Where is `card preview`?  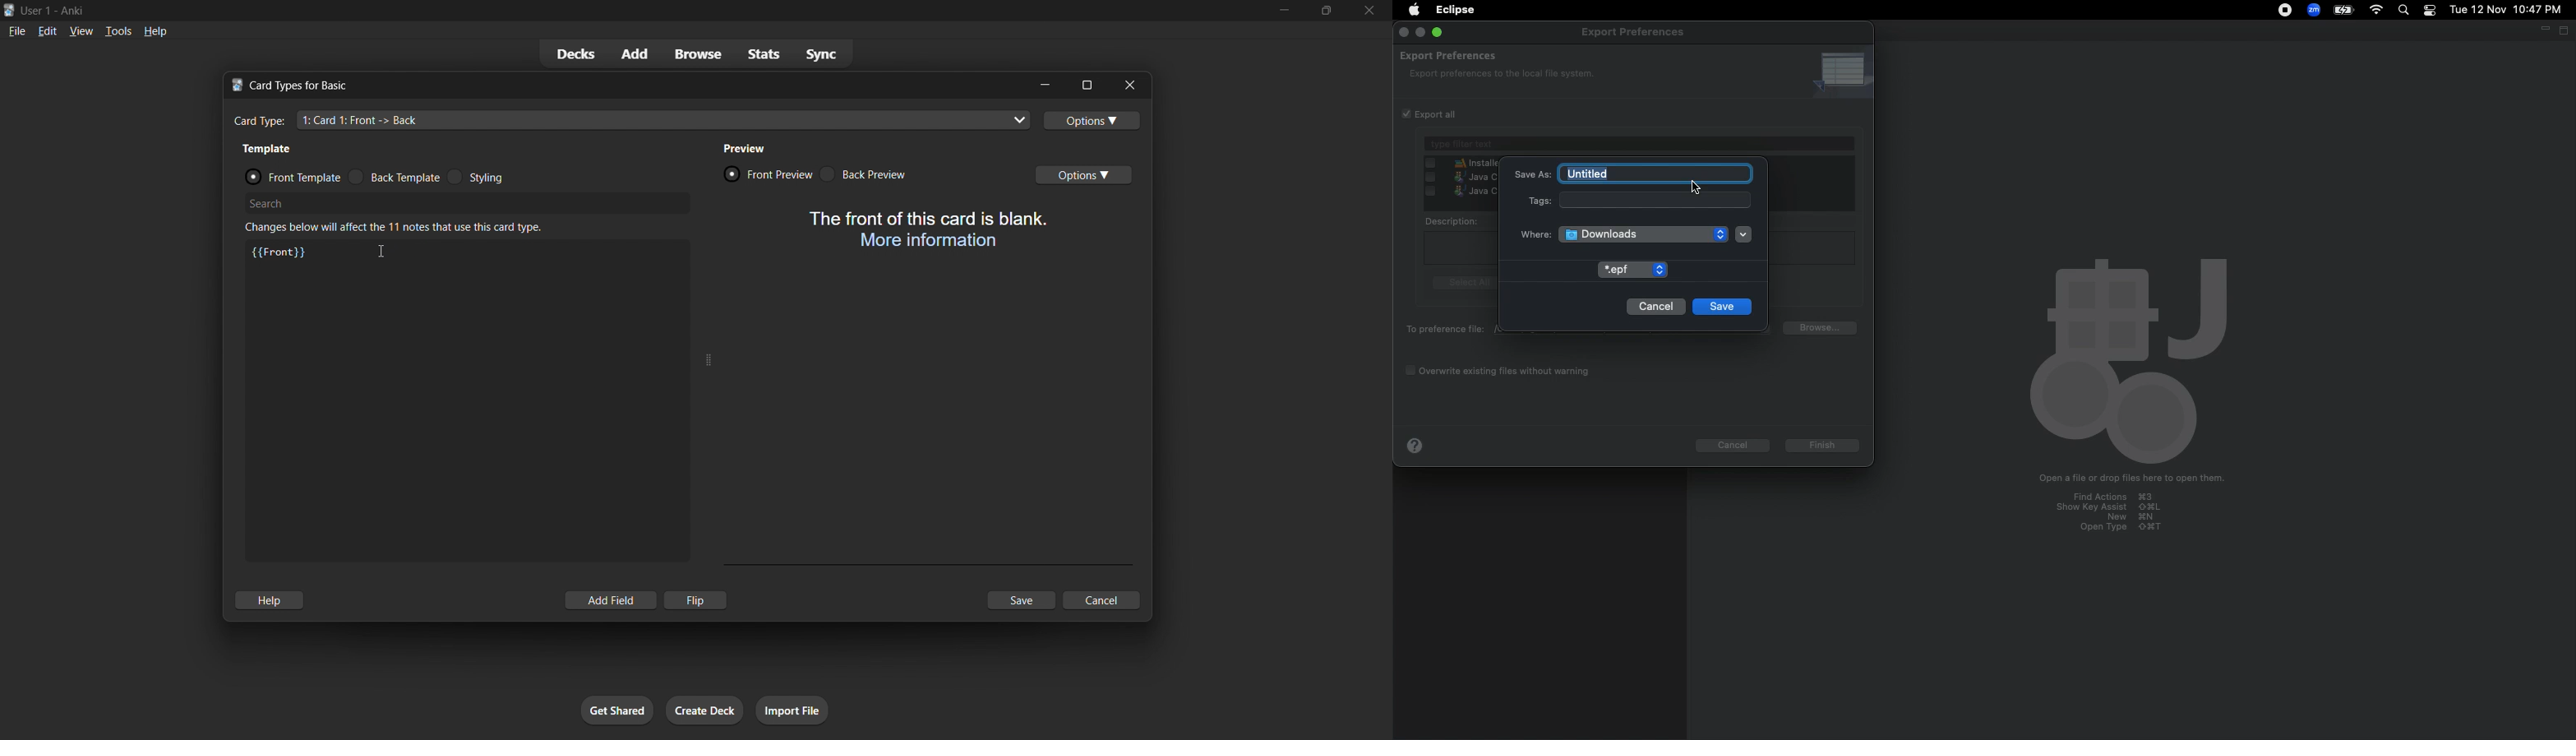 card preview is located at coordinates (924, 231).